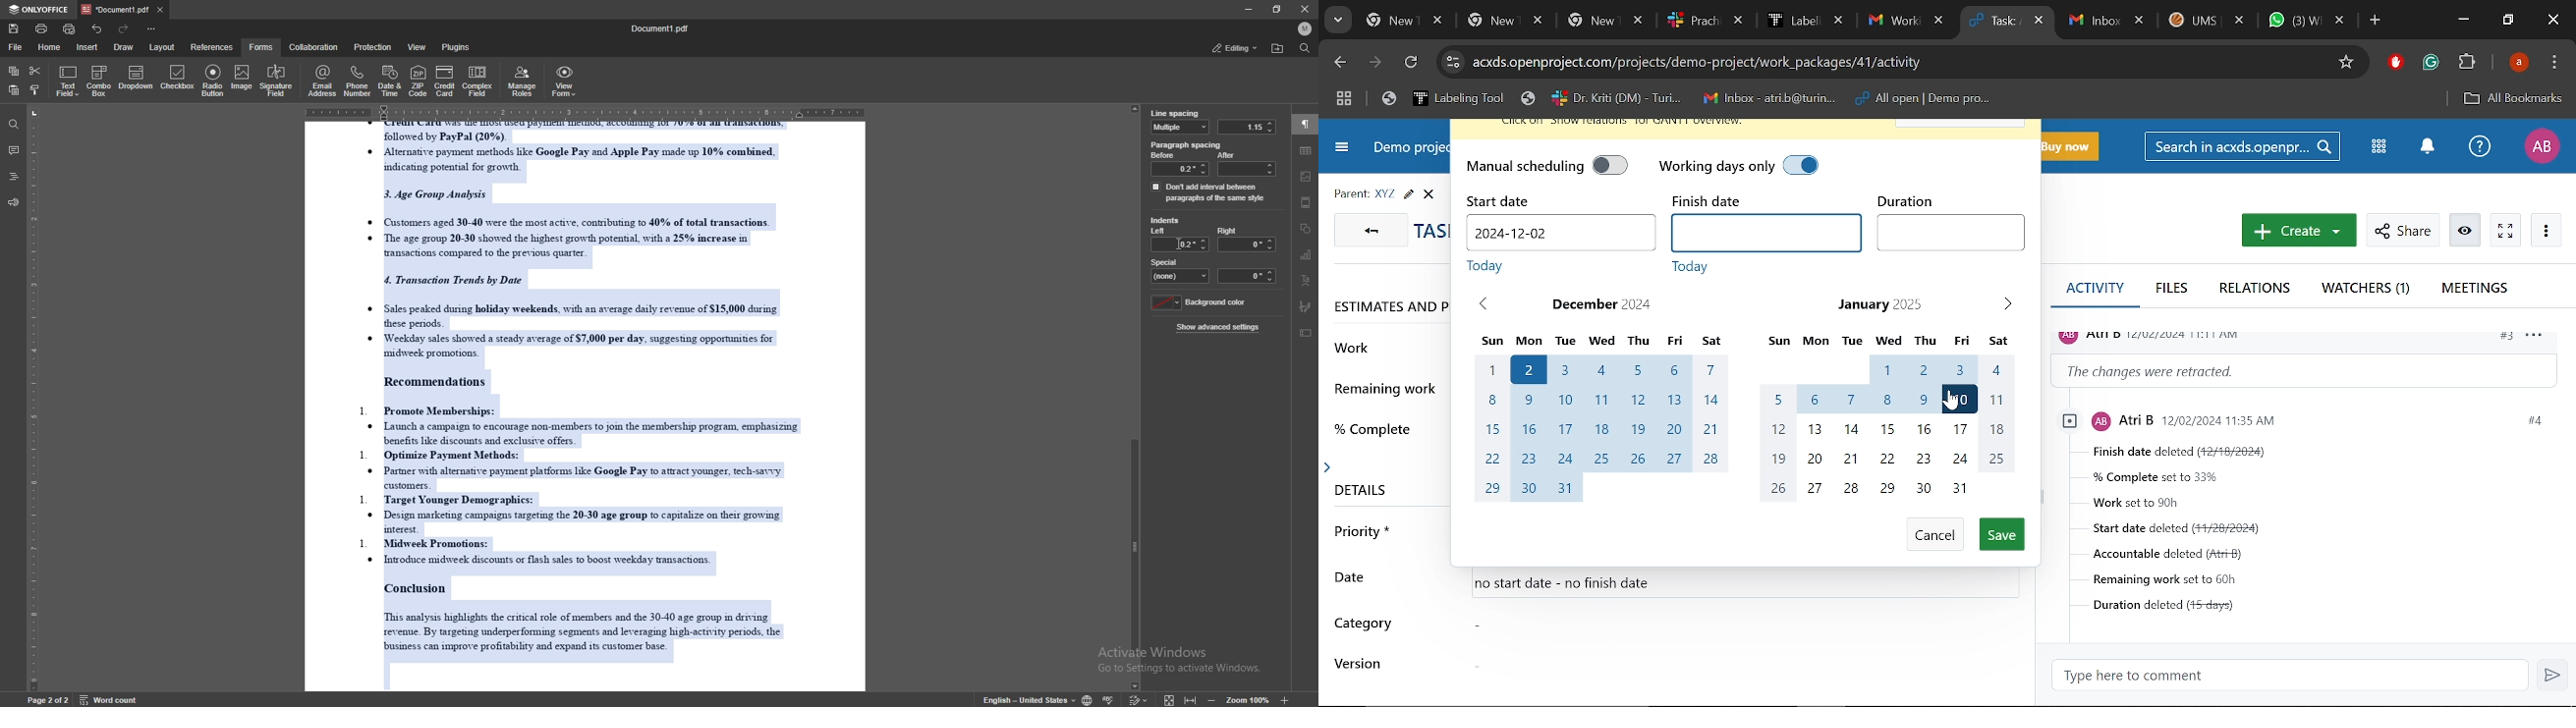 Image resolution: width=2576 pixels, height=728 pixels. I want to click on redo, so click(122, 29).